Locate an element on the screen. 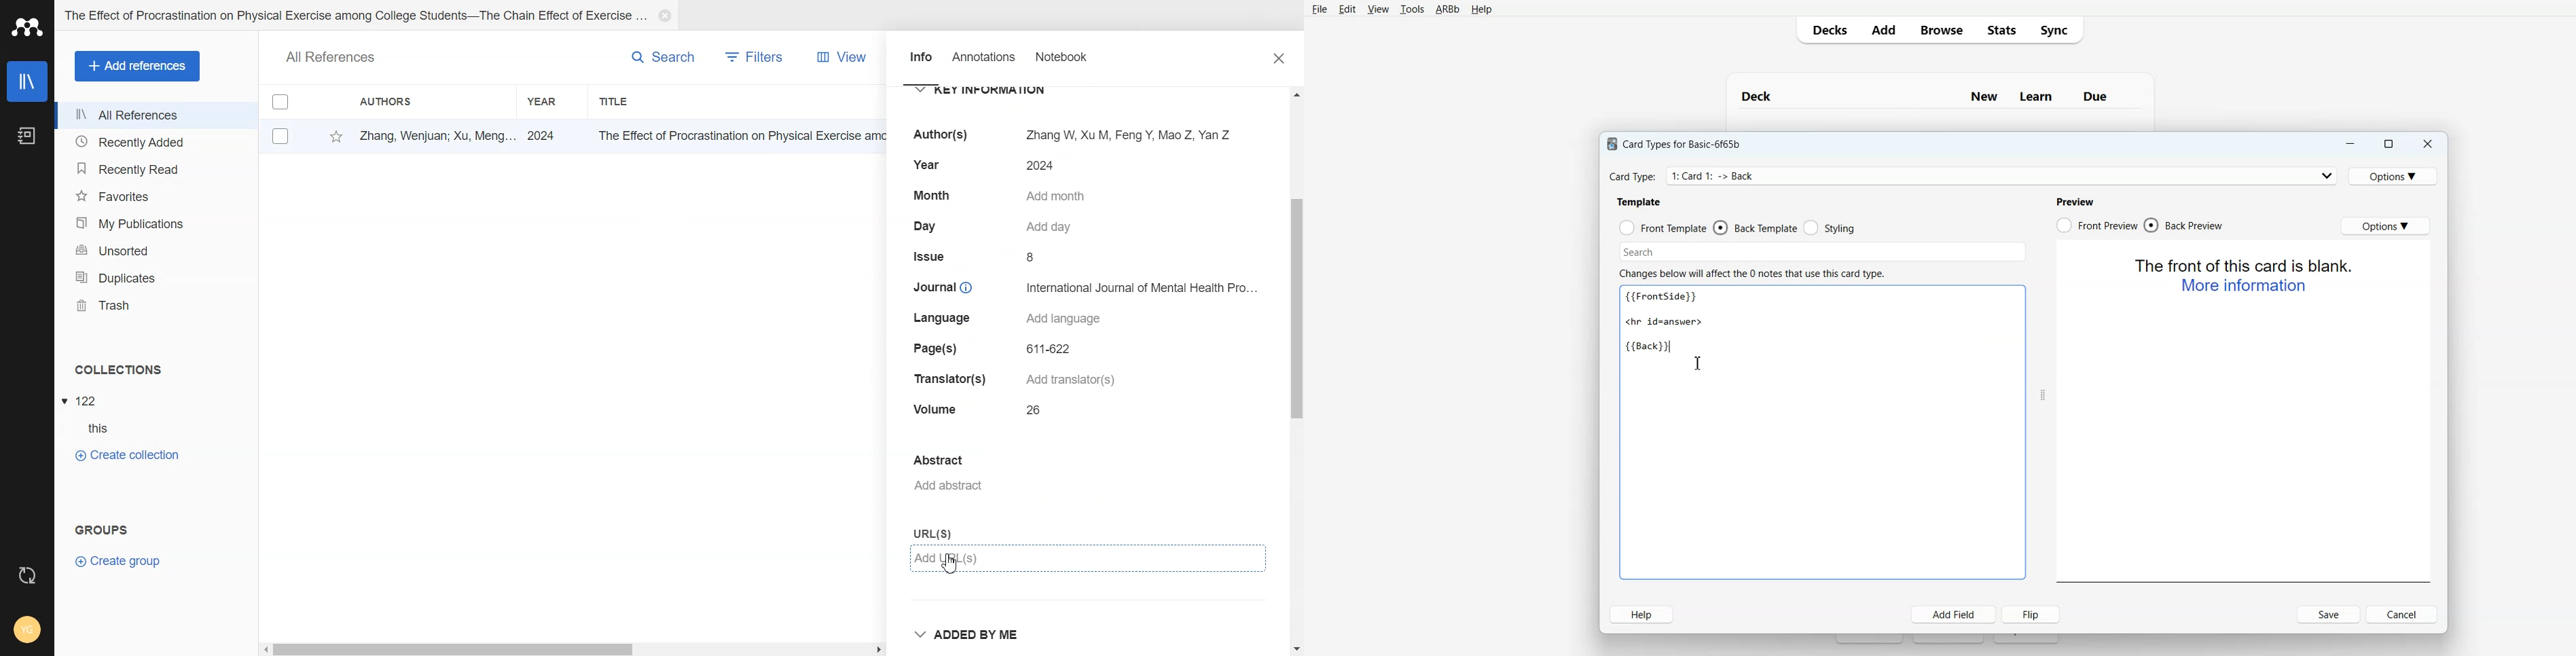  Cancel is located at coordinates (2403, 614).